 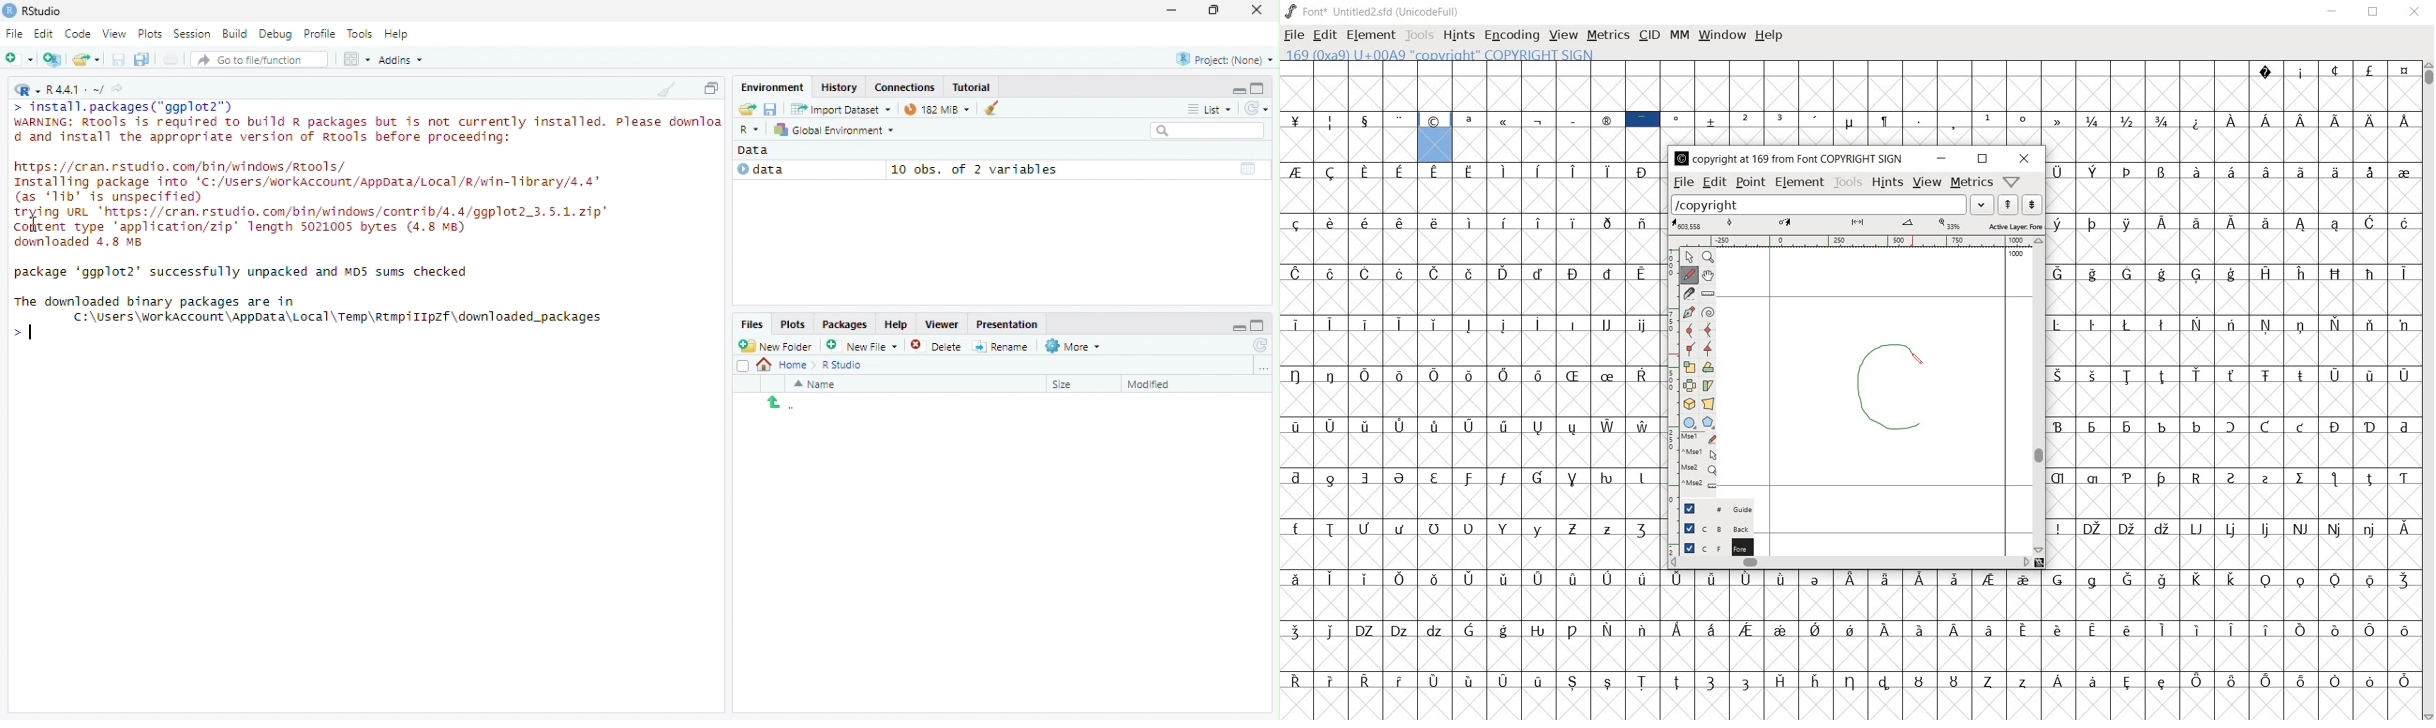 I want to click on load workspace, so click(x=746, y=110).